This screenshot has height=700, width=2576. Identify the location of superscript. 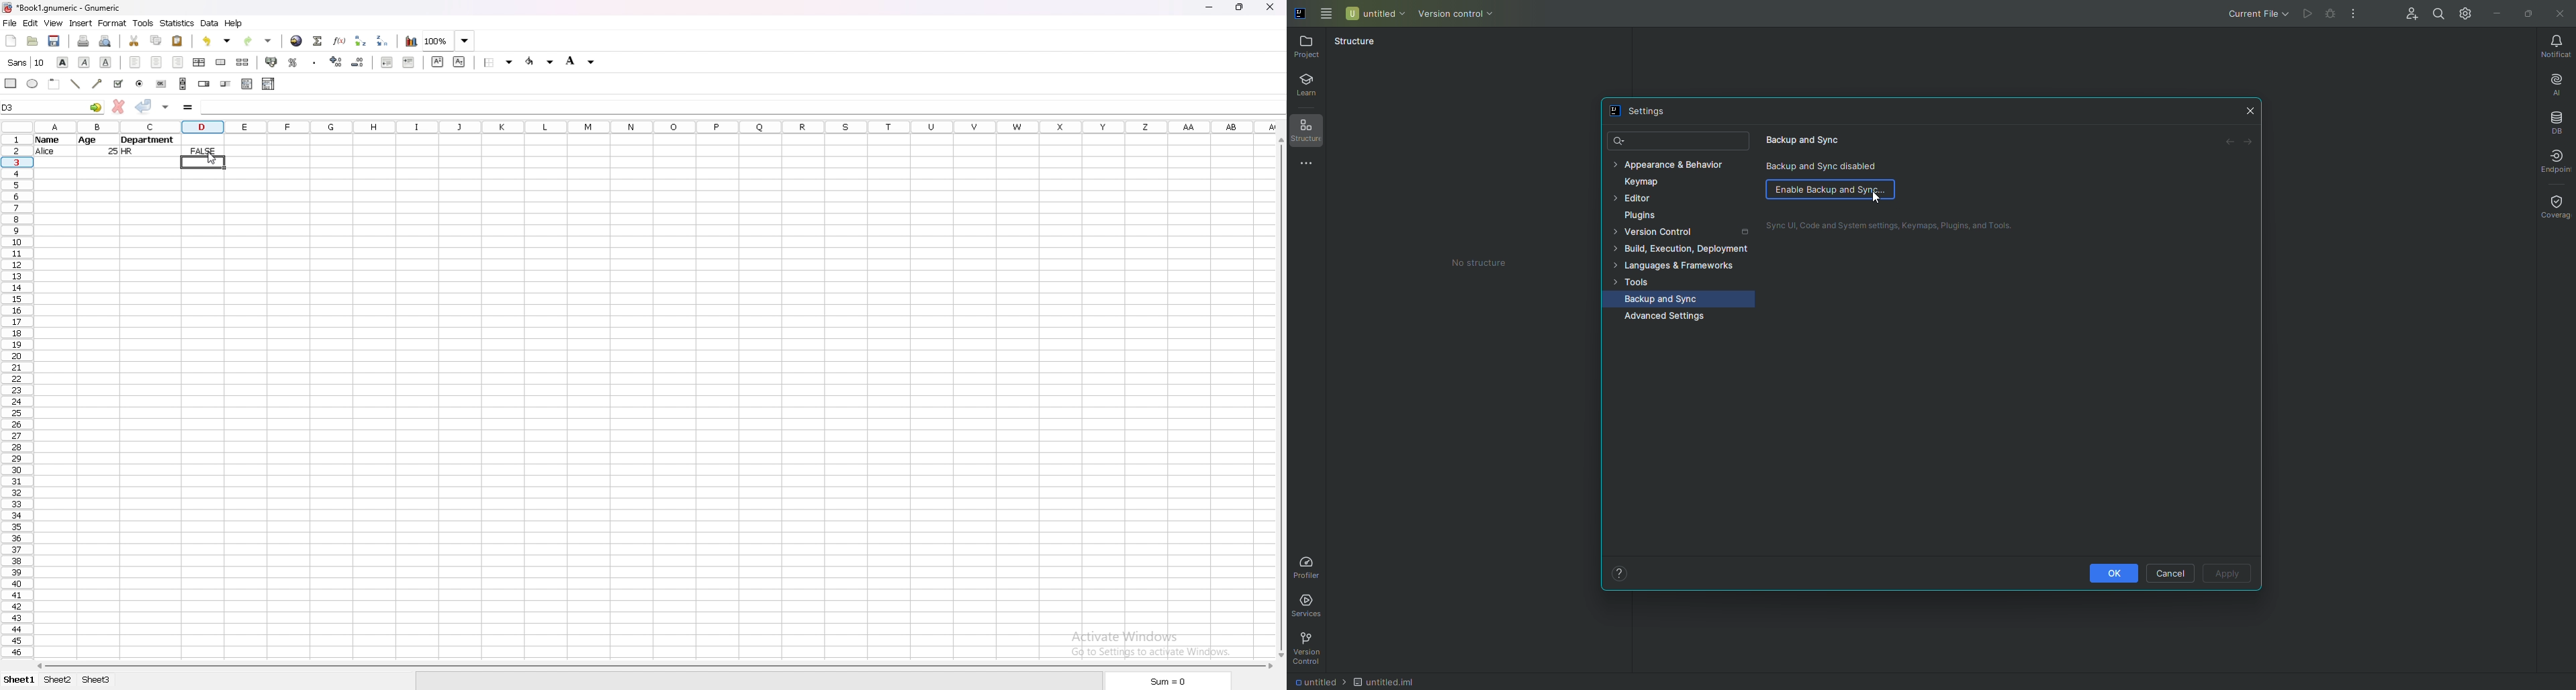
(438, 62).